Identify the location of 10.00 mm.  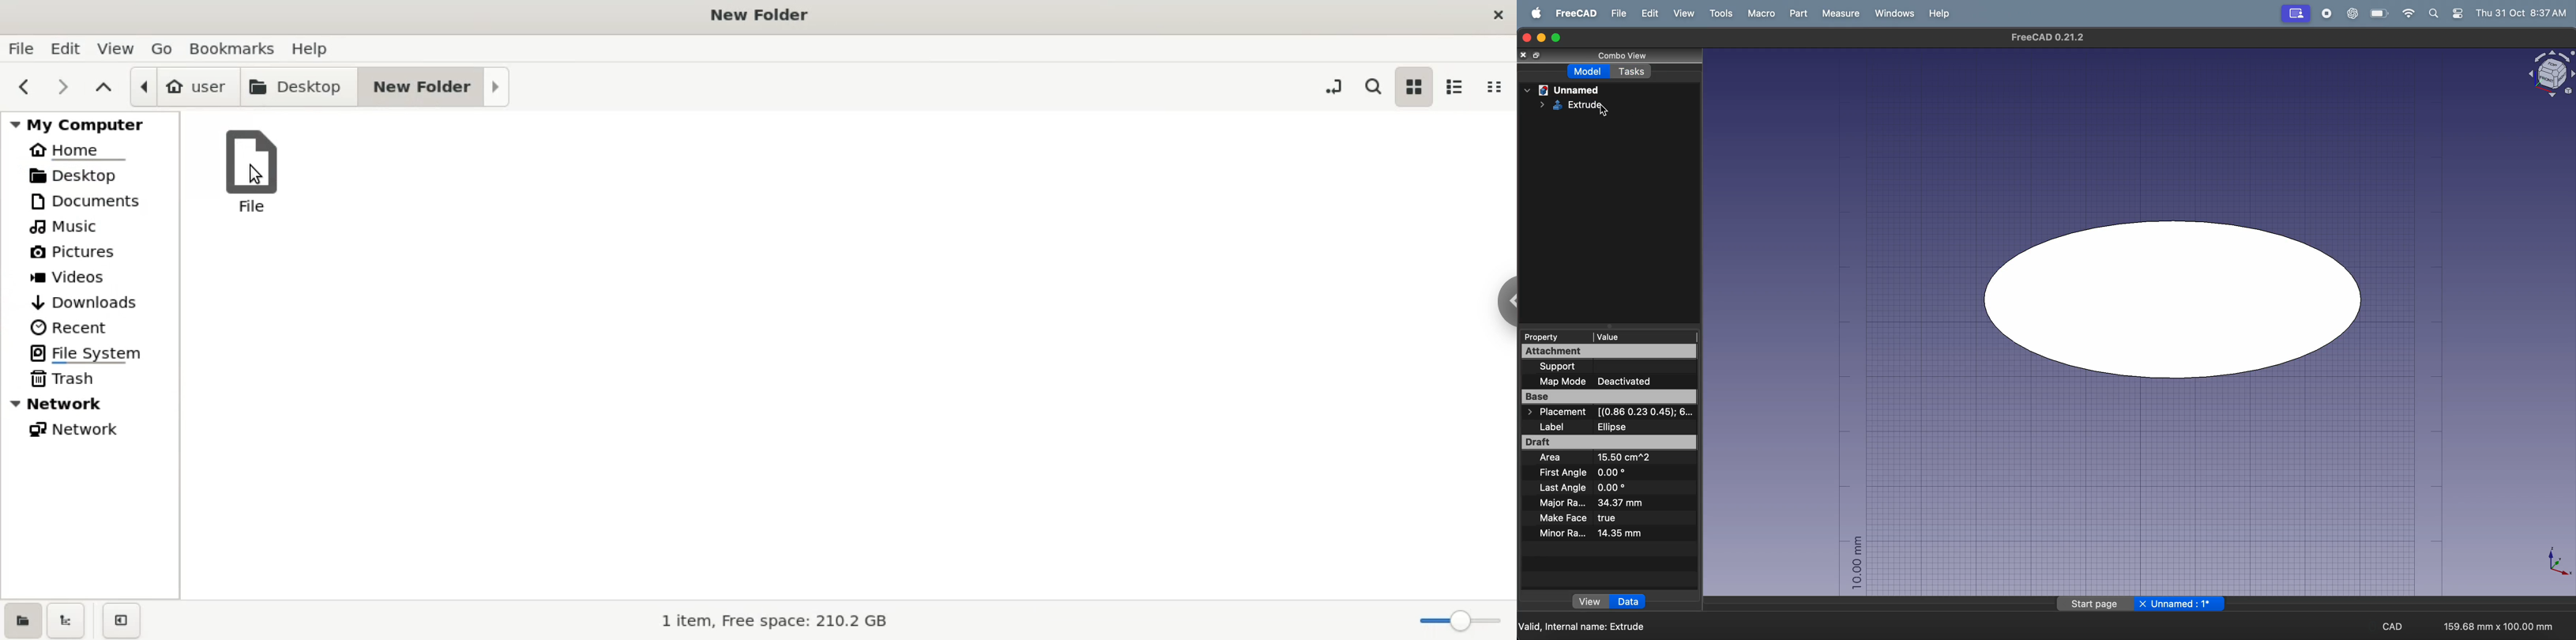
(1857, 558).